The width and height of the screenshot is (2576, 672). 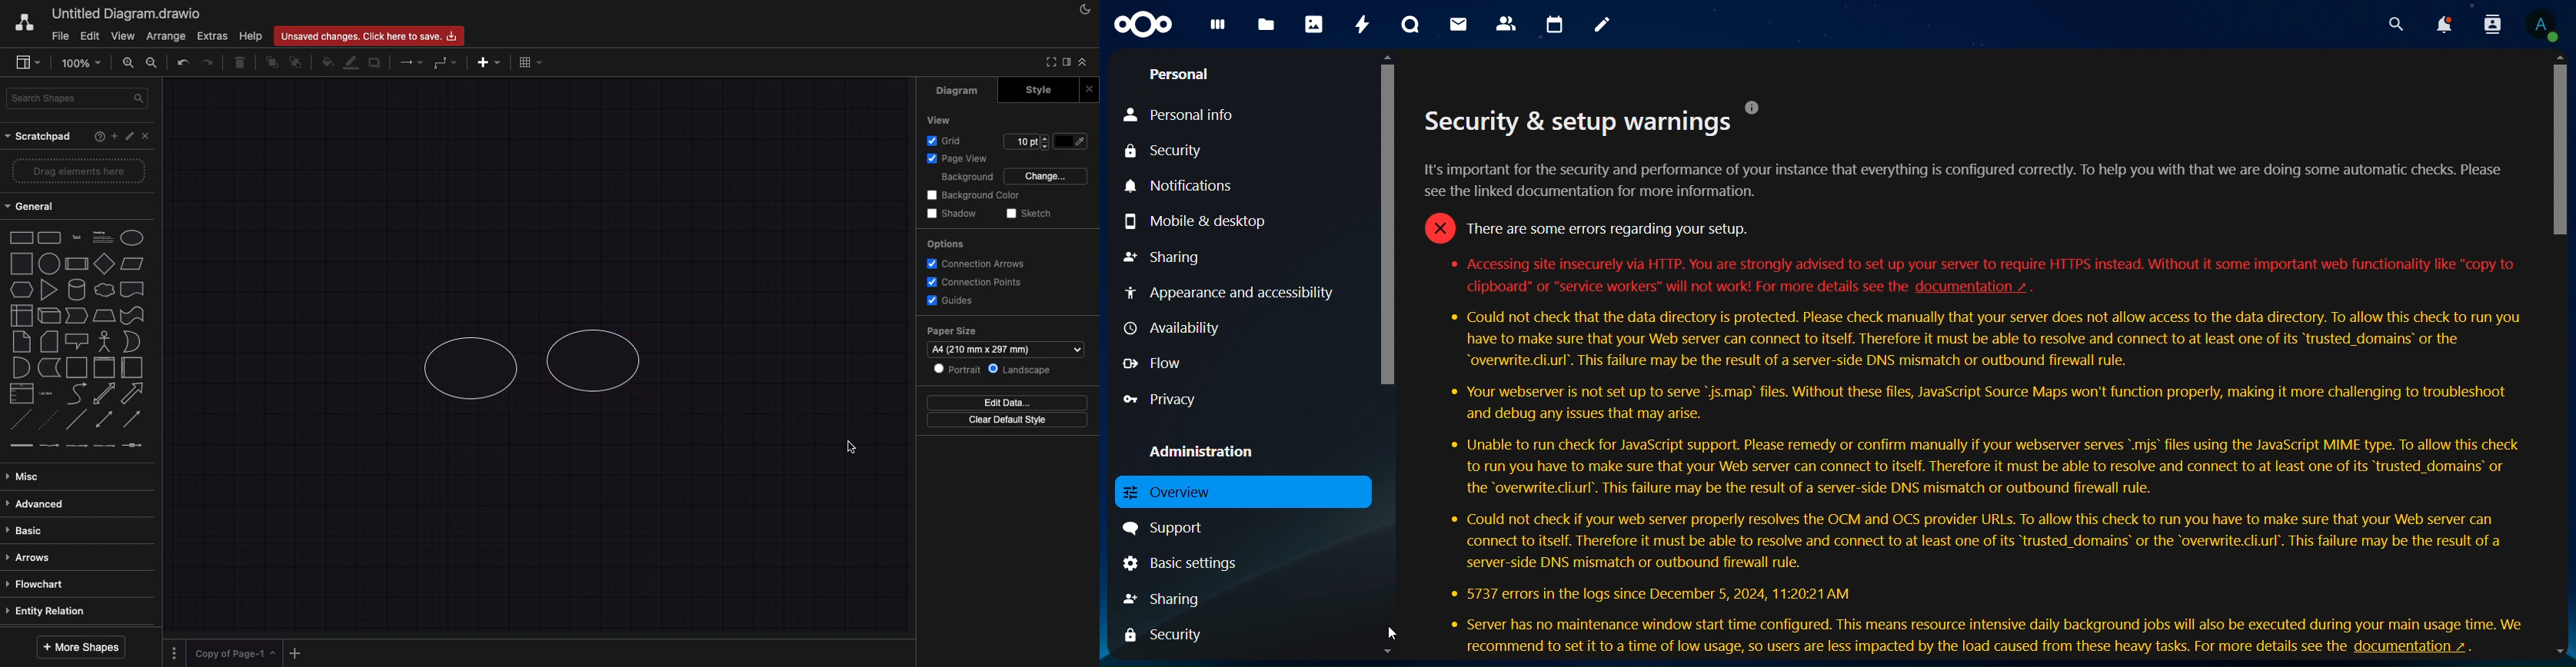 What do you see at coordinates (1967, 214) in the screenshot?
I see `text` at bounding box center [1967, 214].